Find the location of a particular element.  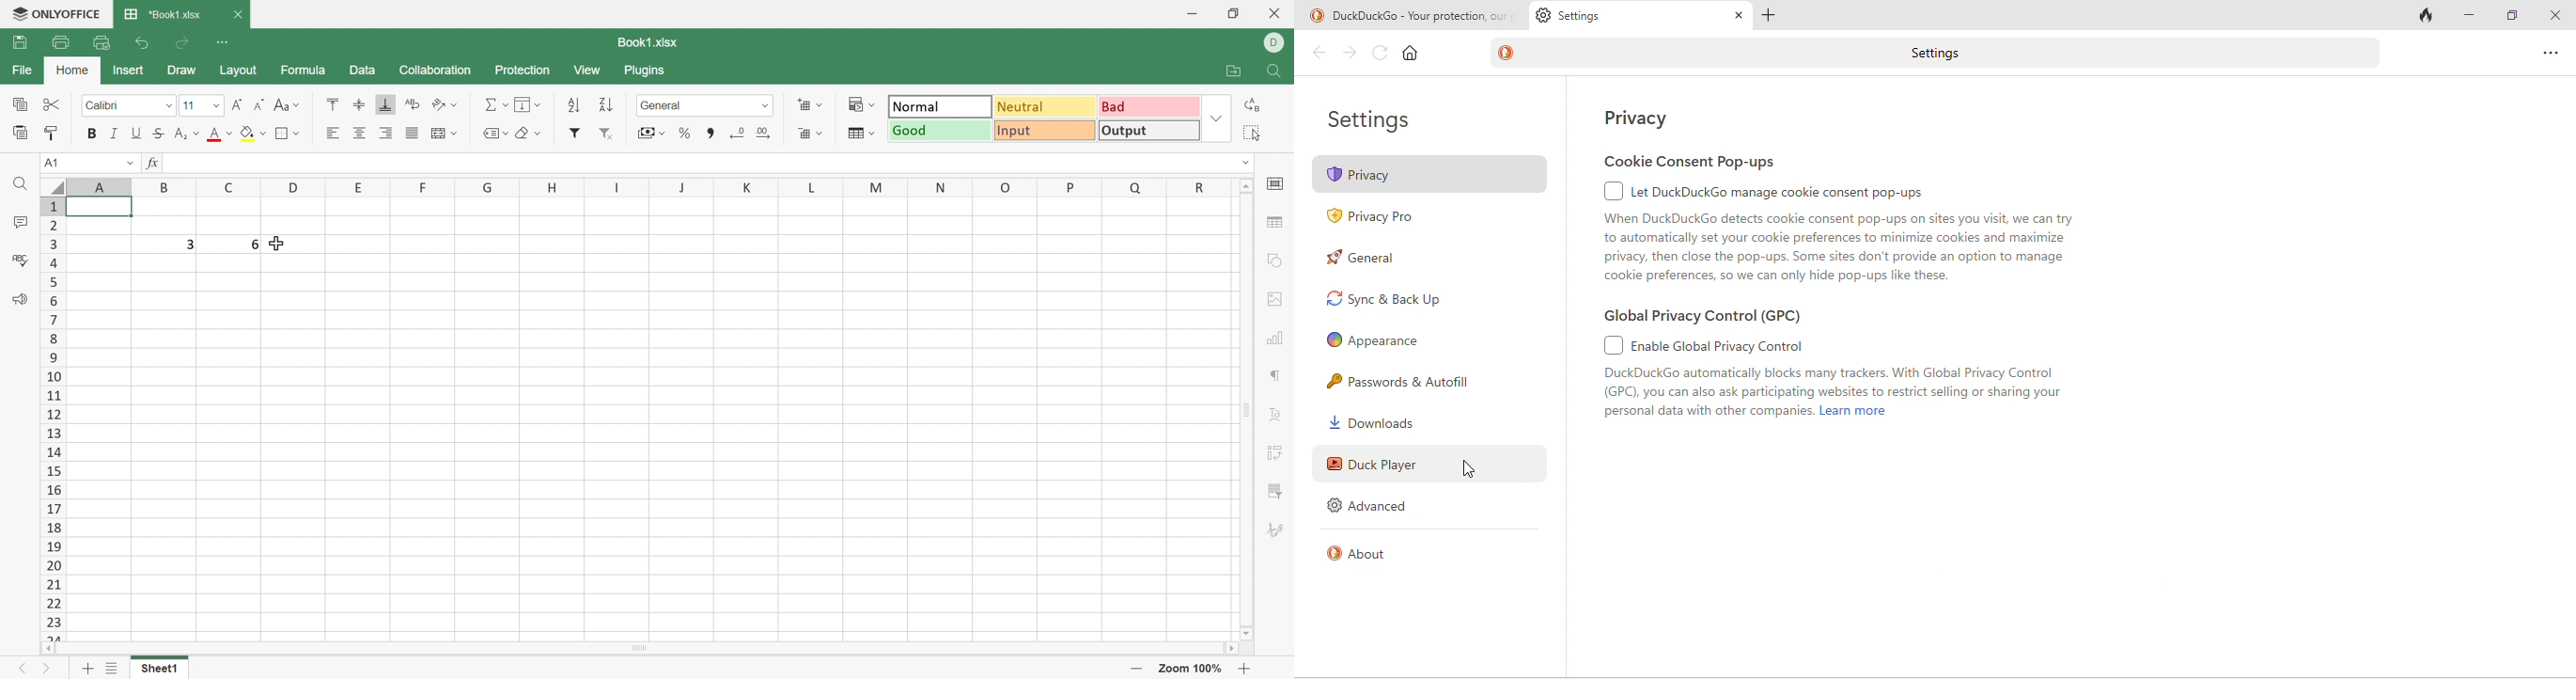

Conditional formatting is located at coordinates (863, 105).